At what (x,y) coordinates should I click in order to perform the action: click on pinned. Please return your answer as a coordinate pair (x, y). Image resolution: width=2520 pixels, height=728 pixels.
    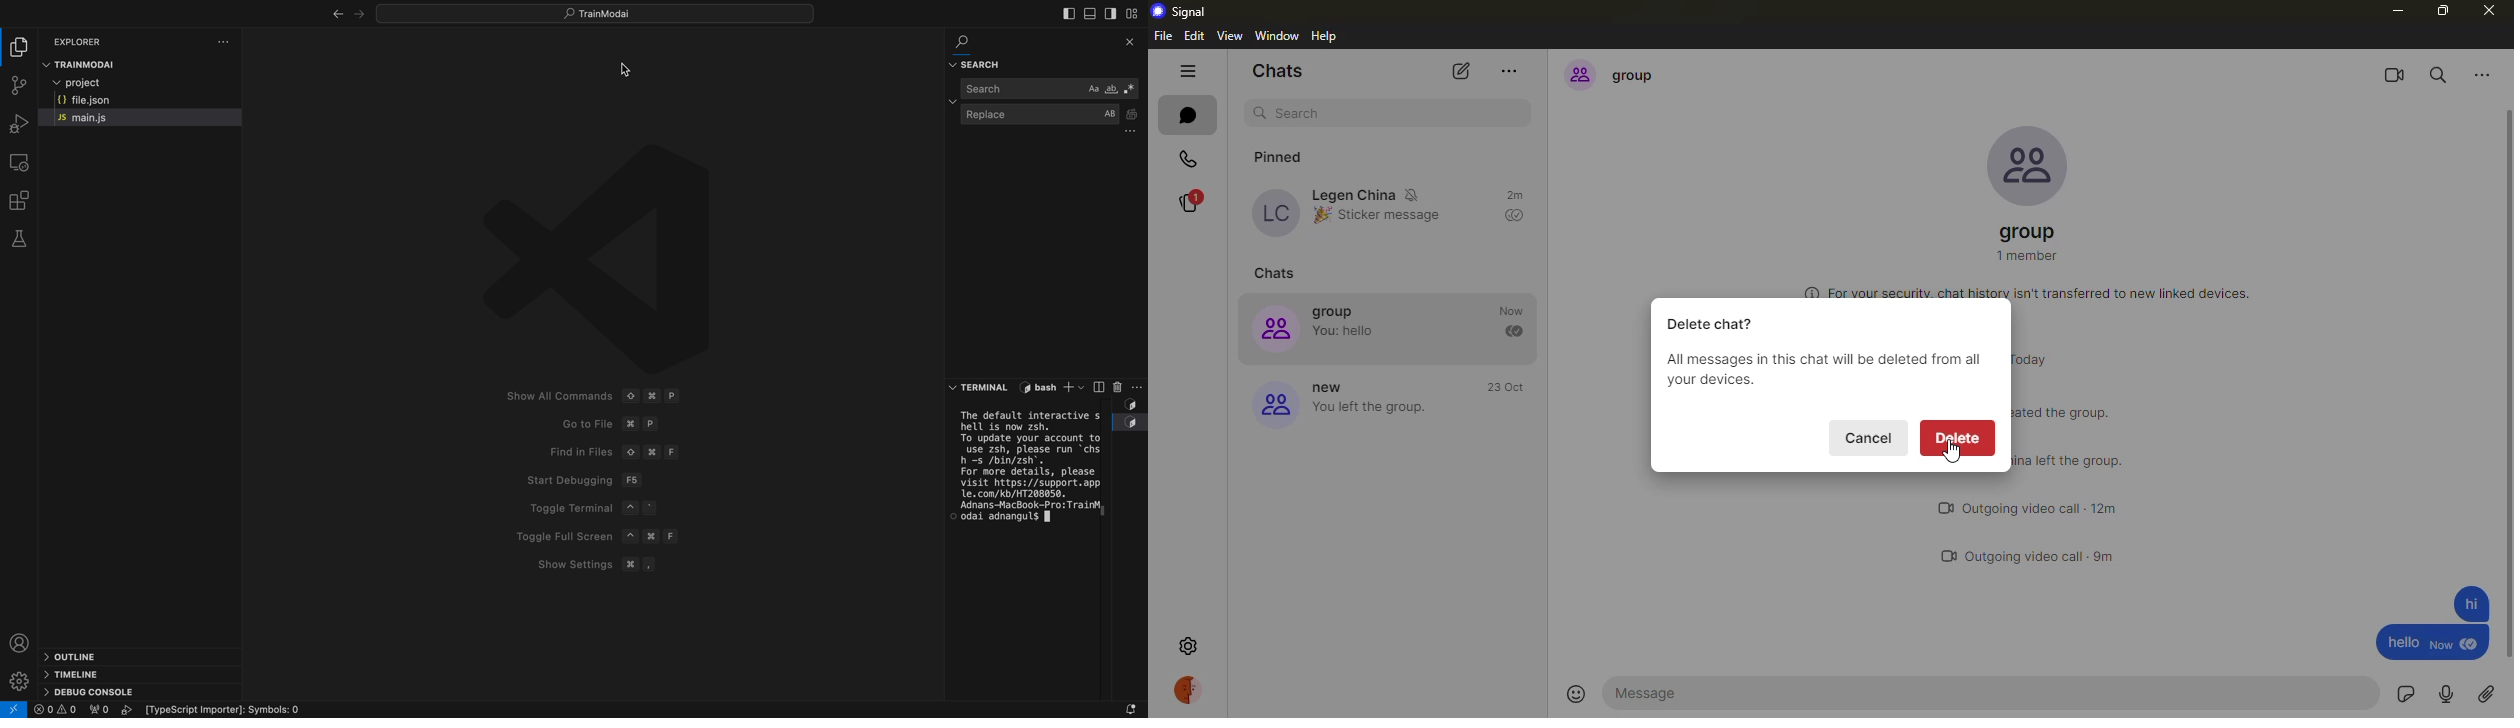
    Looking at the image, I should click on (1286, 155).